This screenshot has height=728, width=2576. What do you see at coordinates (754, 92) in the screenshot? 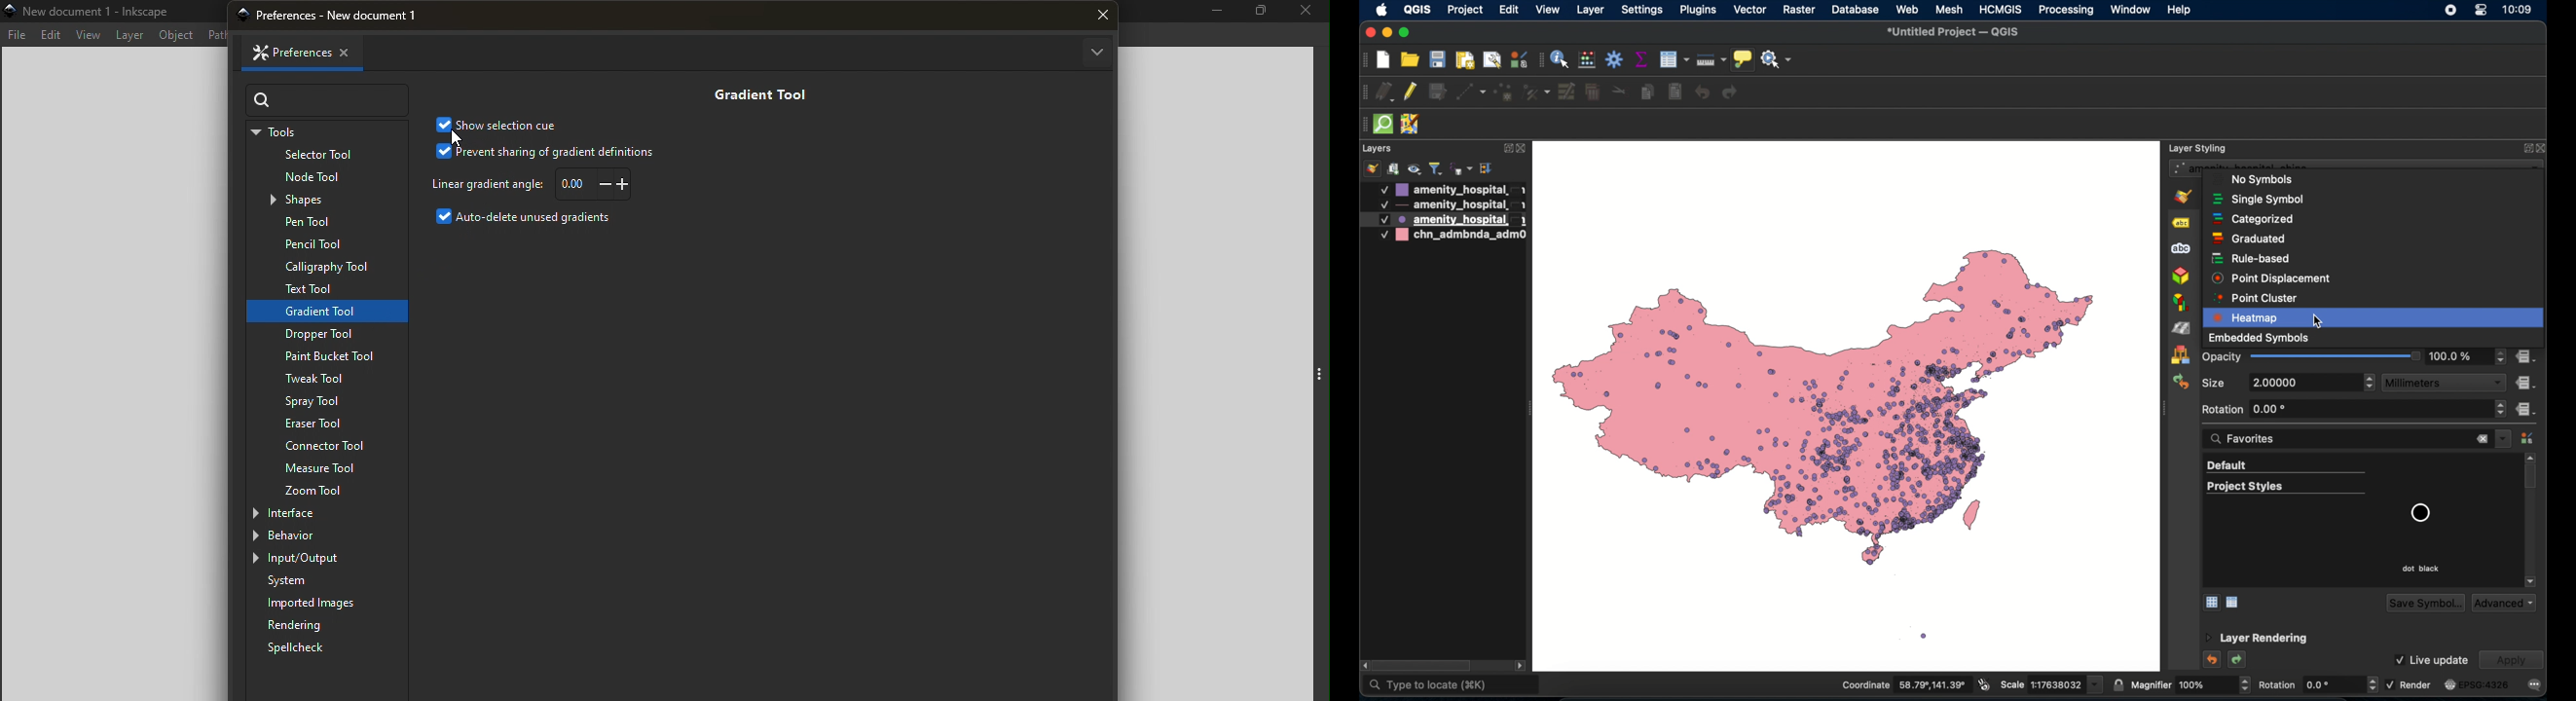
I see `Gradient tool` at bounding box center [754, 92].